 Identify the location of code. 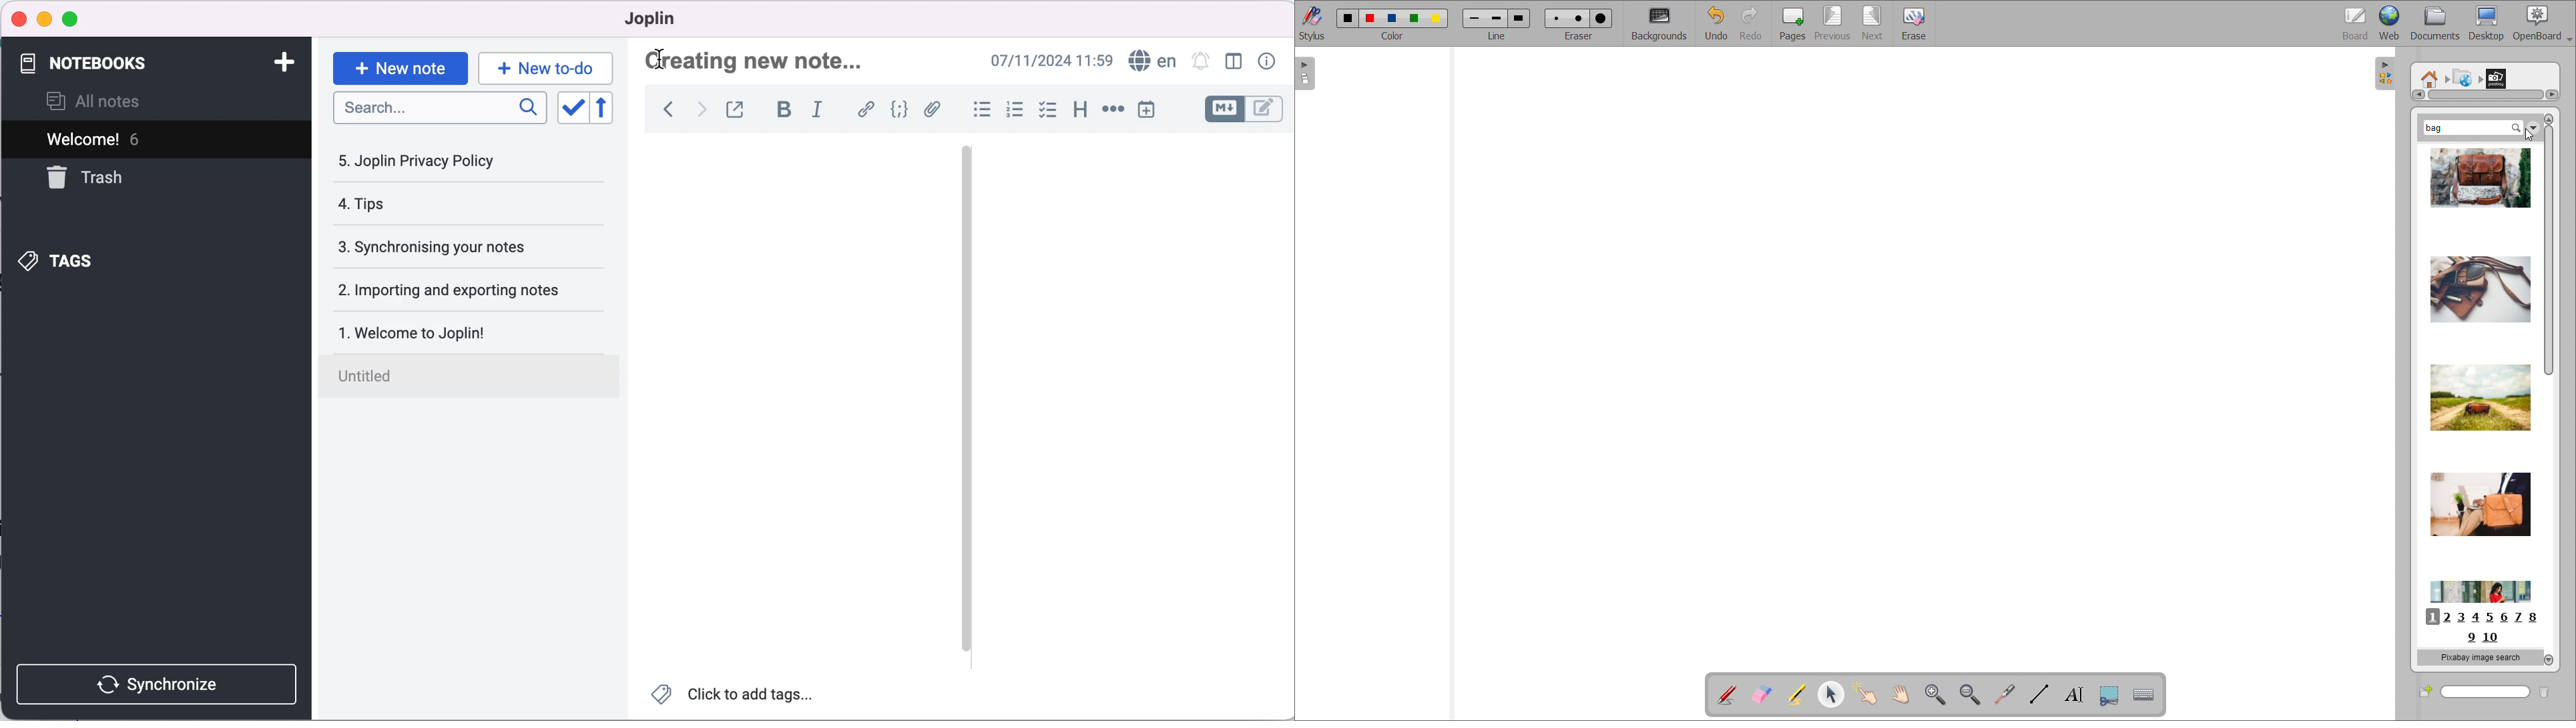
(900, 110).